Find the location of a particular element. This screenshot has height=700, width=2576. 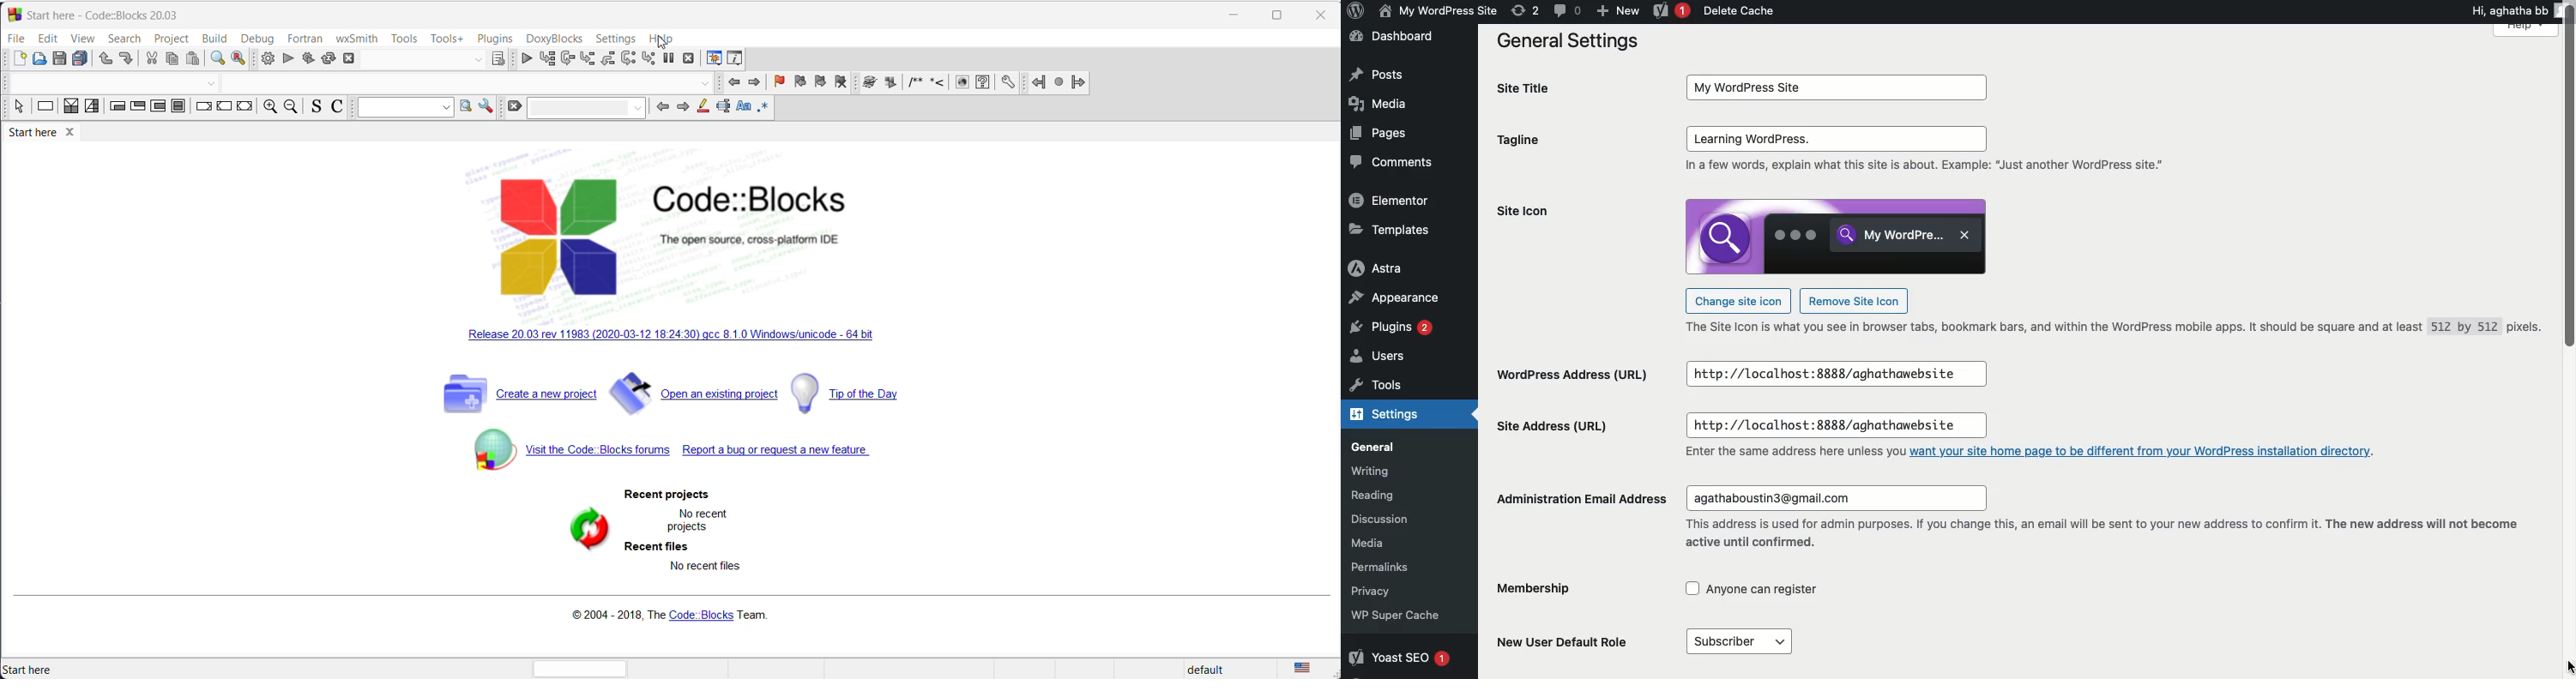

dropdown is located at coordinates (211, 82).